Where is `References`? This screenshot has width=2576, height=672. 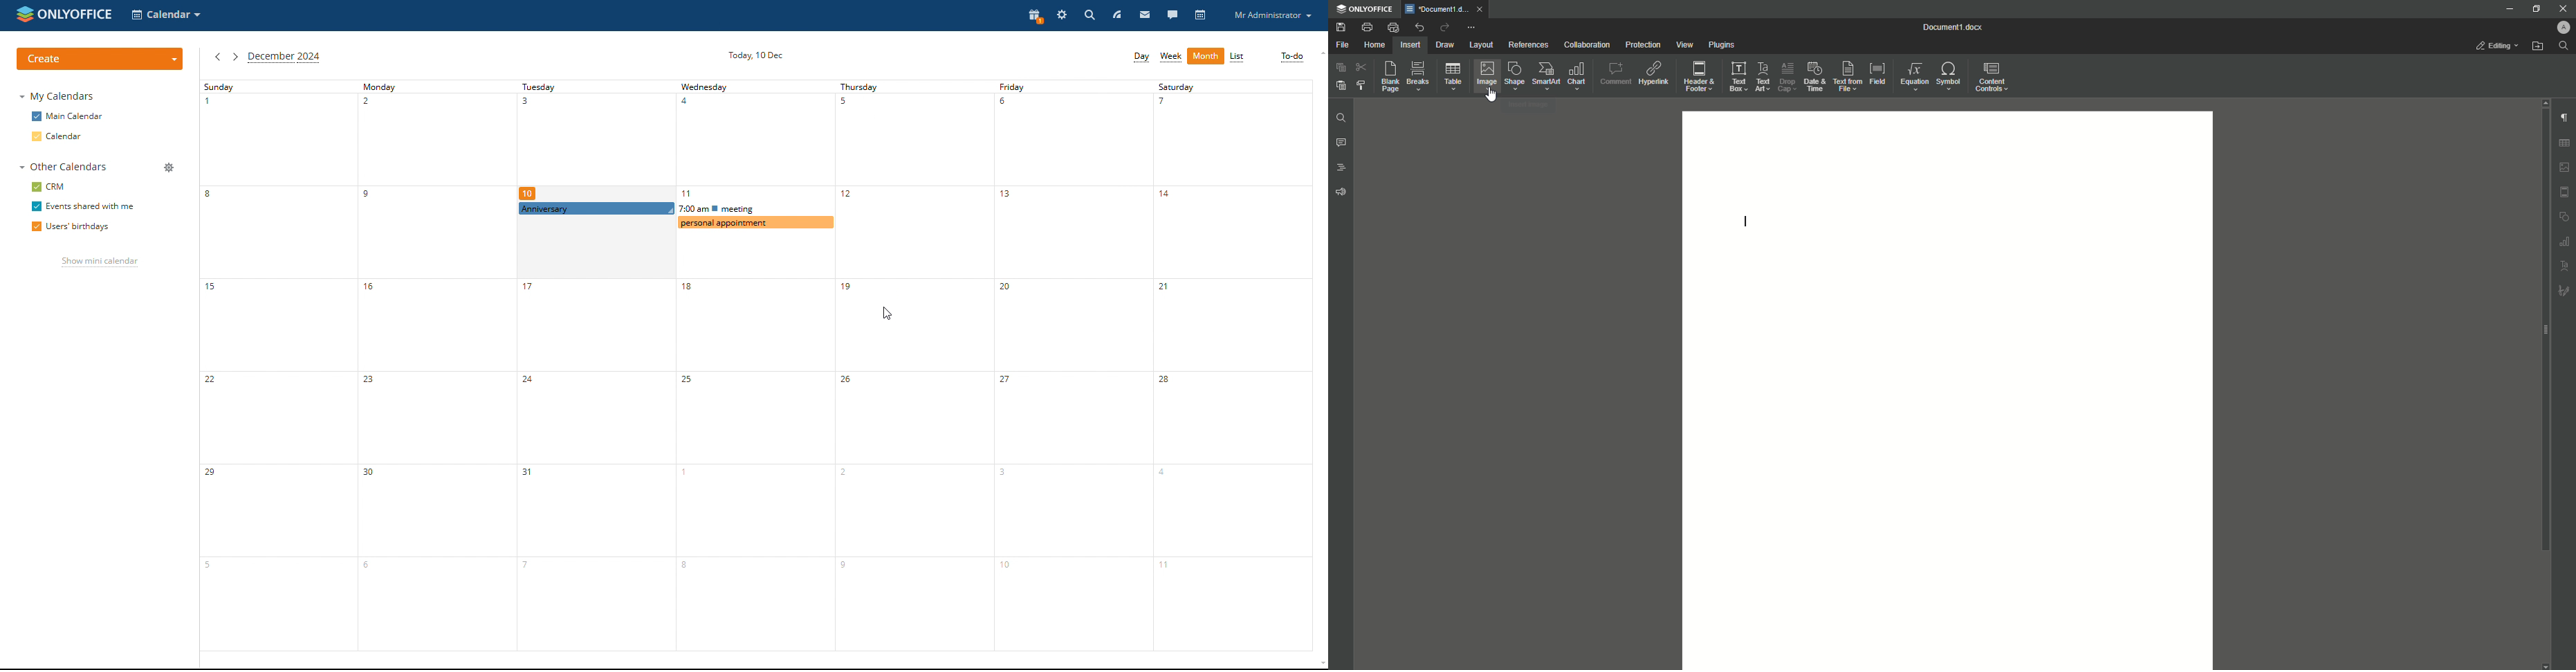 References is located at coordinates (1525, 46).